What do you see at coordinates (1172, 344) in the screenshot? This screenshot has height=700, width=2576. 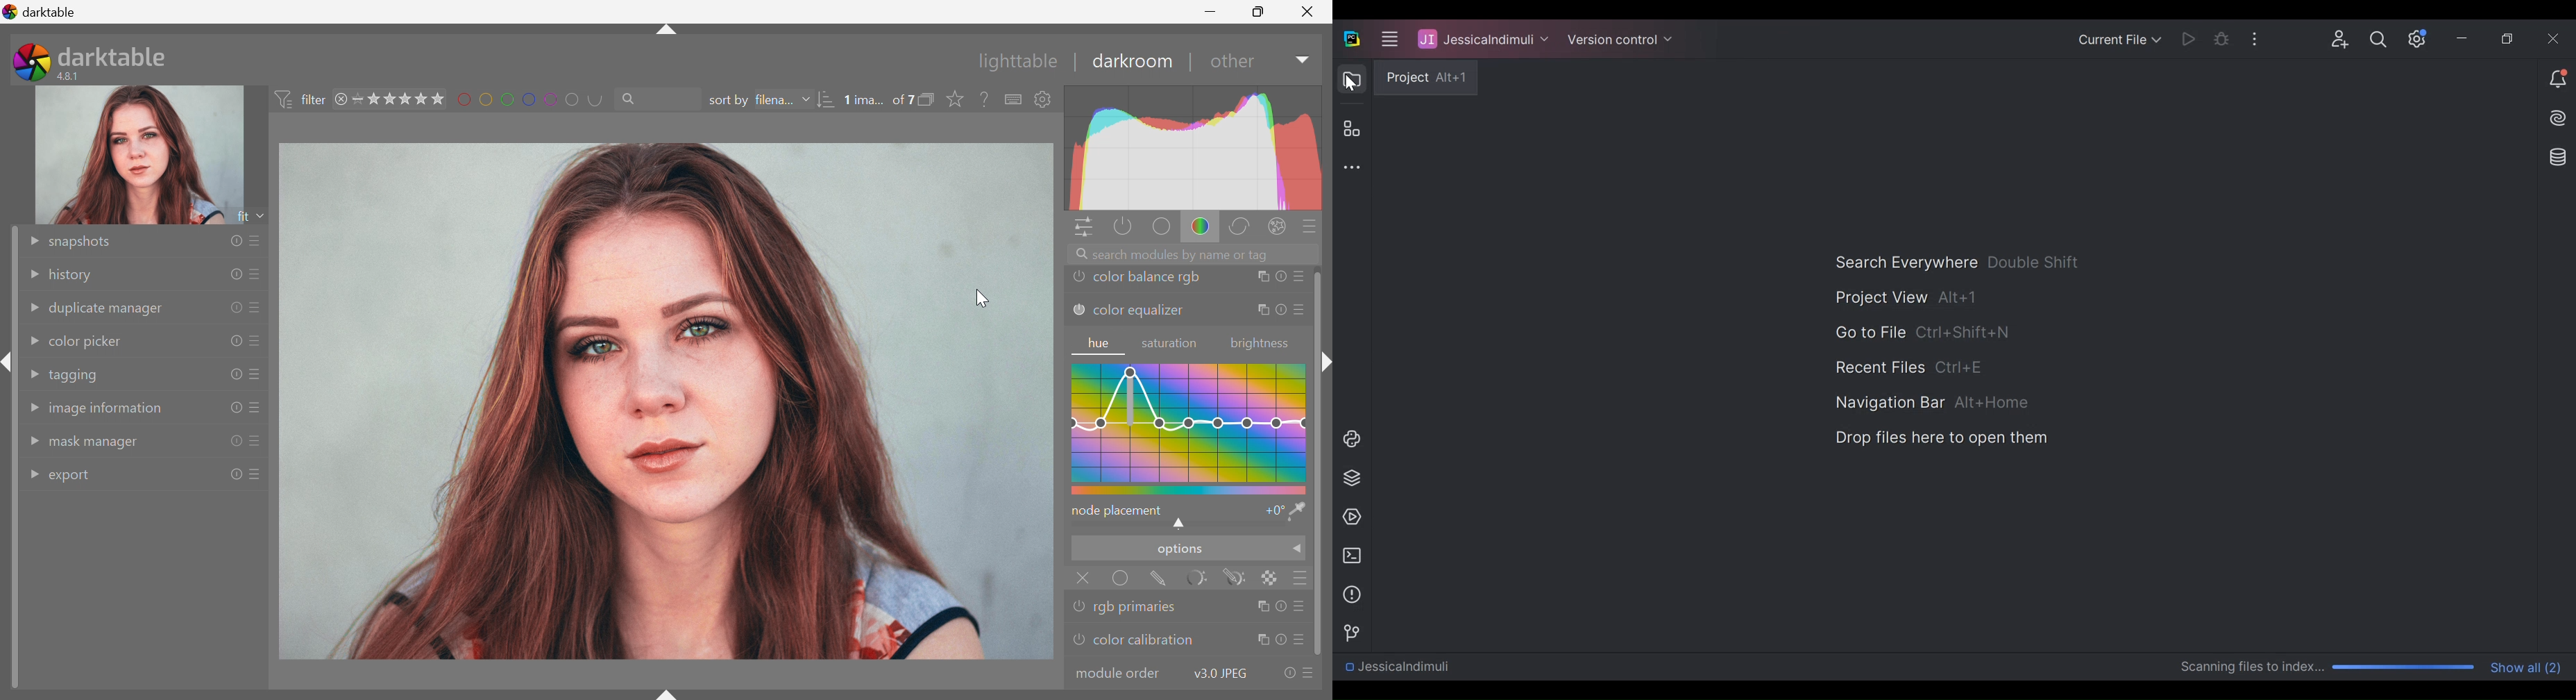 I see `saturation` at bounding box center [1172, 344].